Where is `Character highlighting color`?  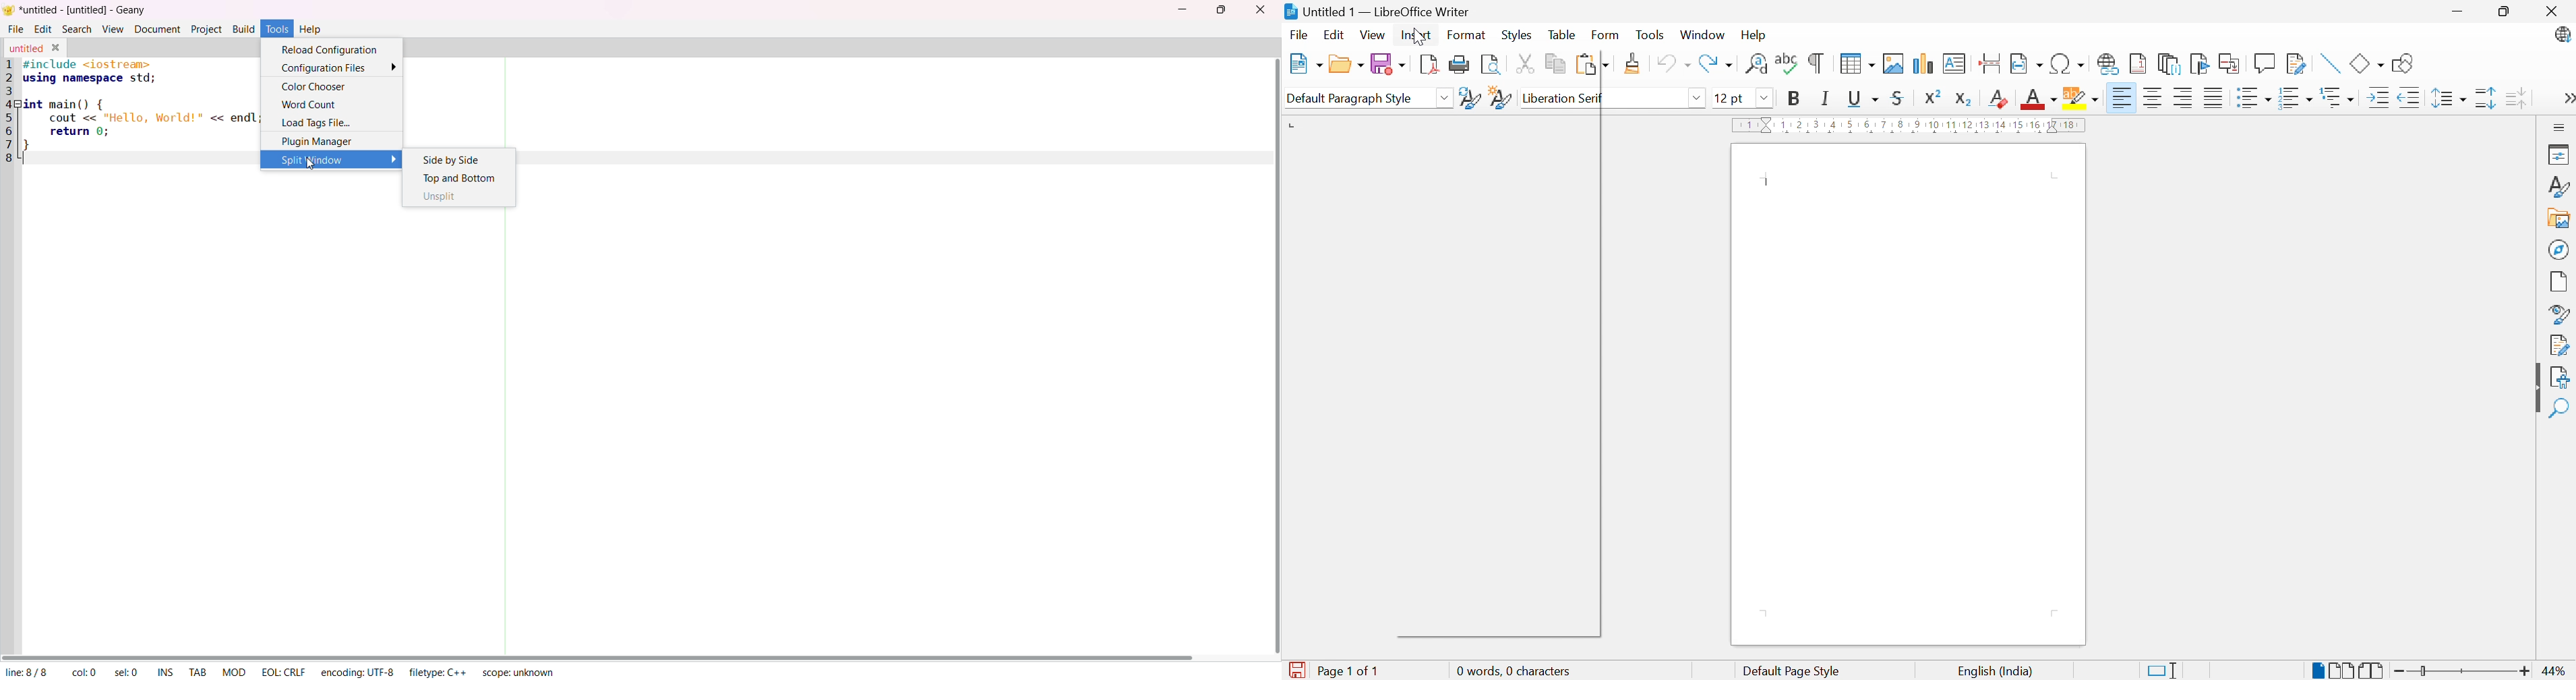
Character highlighting color is located at coordinates (2082, 98).